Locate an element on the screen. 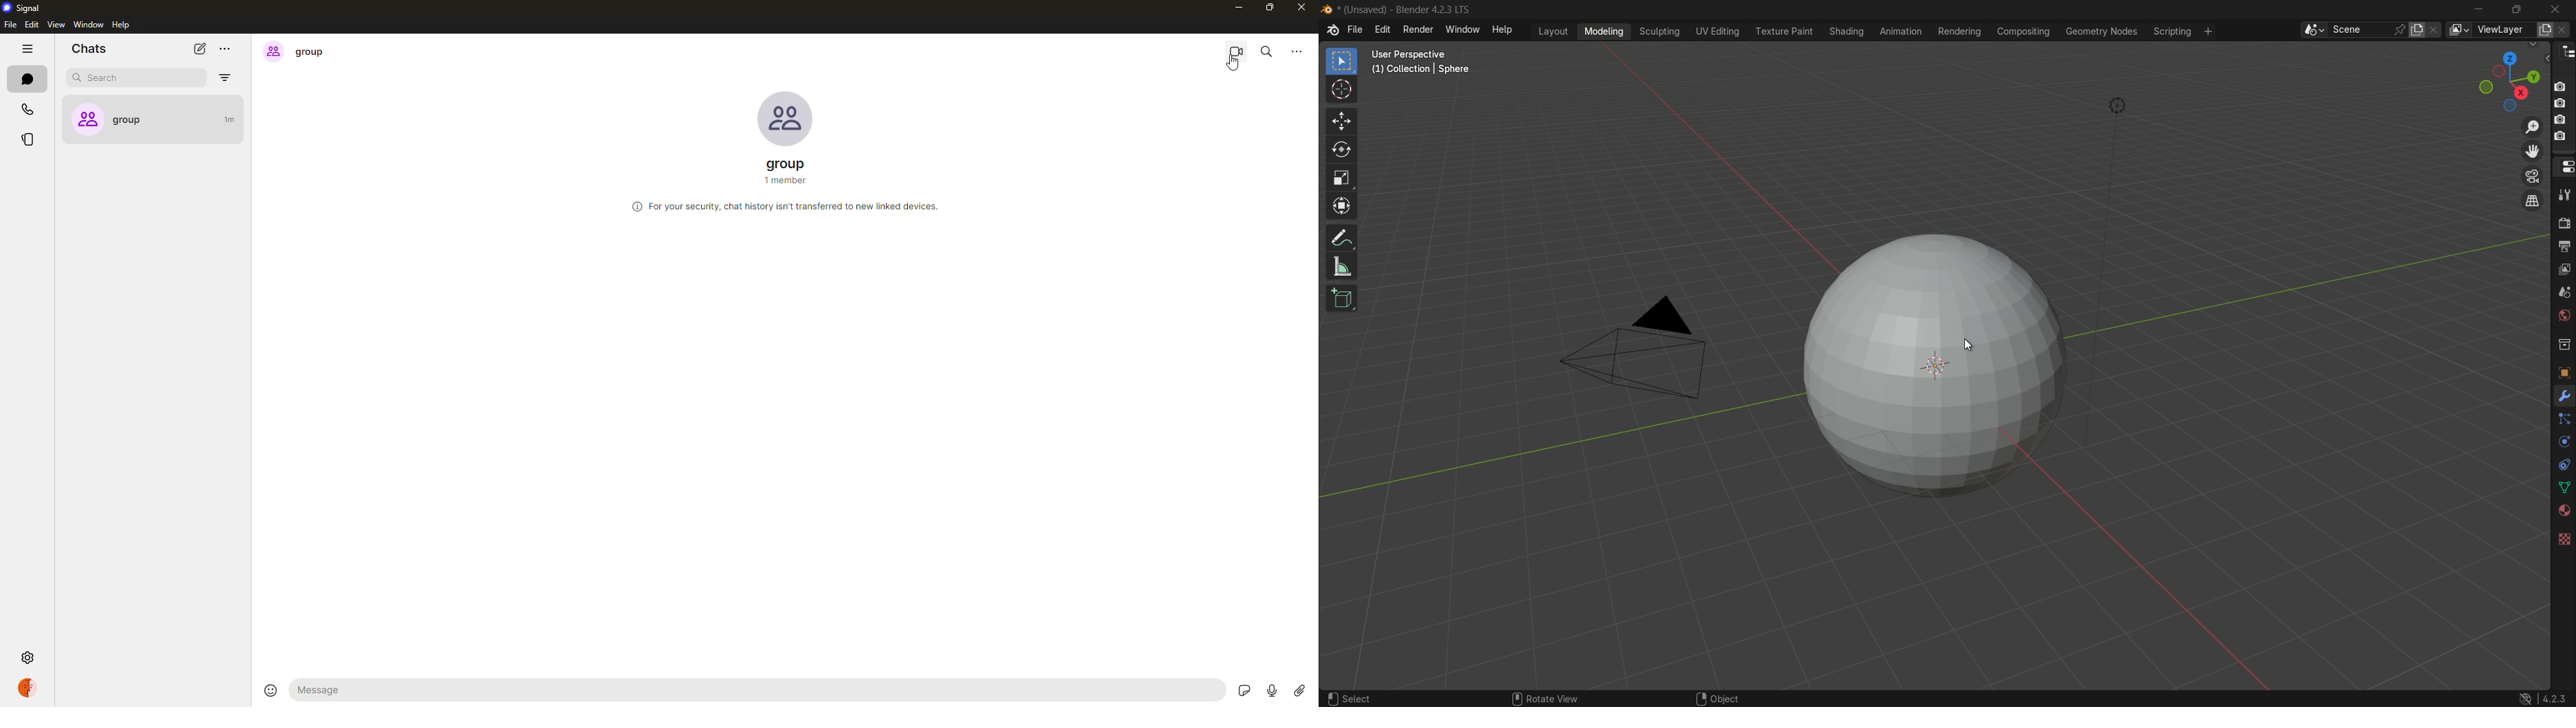 Image resolution: width=2576 pixels, height=728 pixels. browse scenes is located at coordinates (2312, 30).